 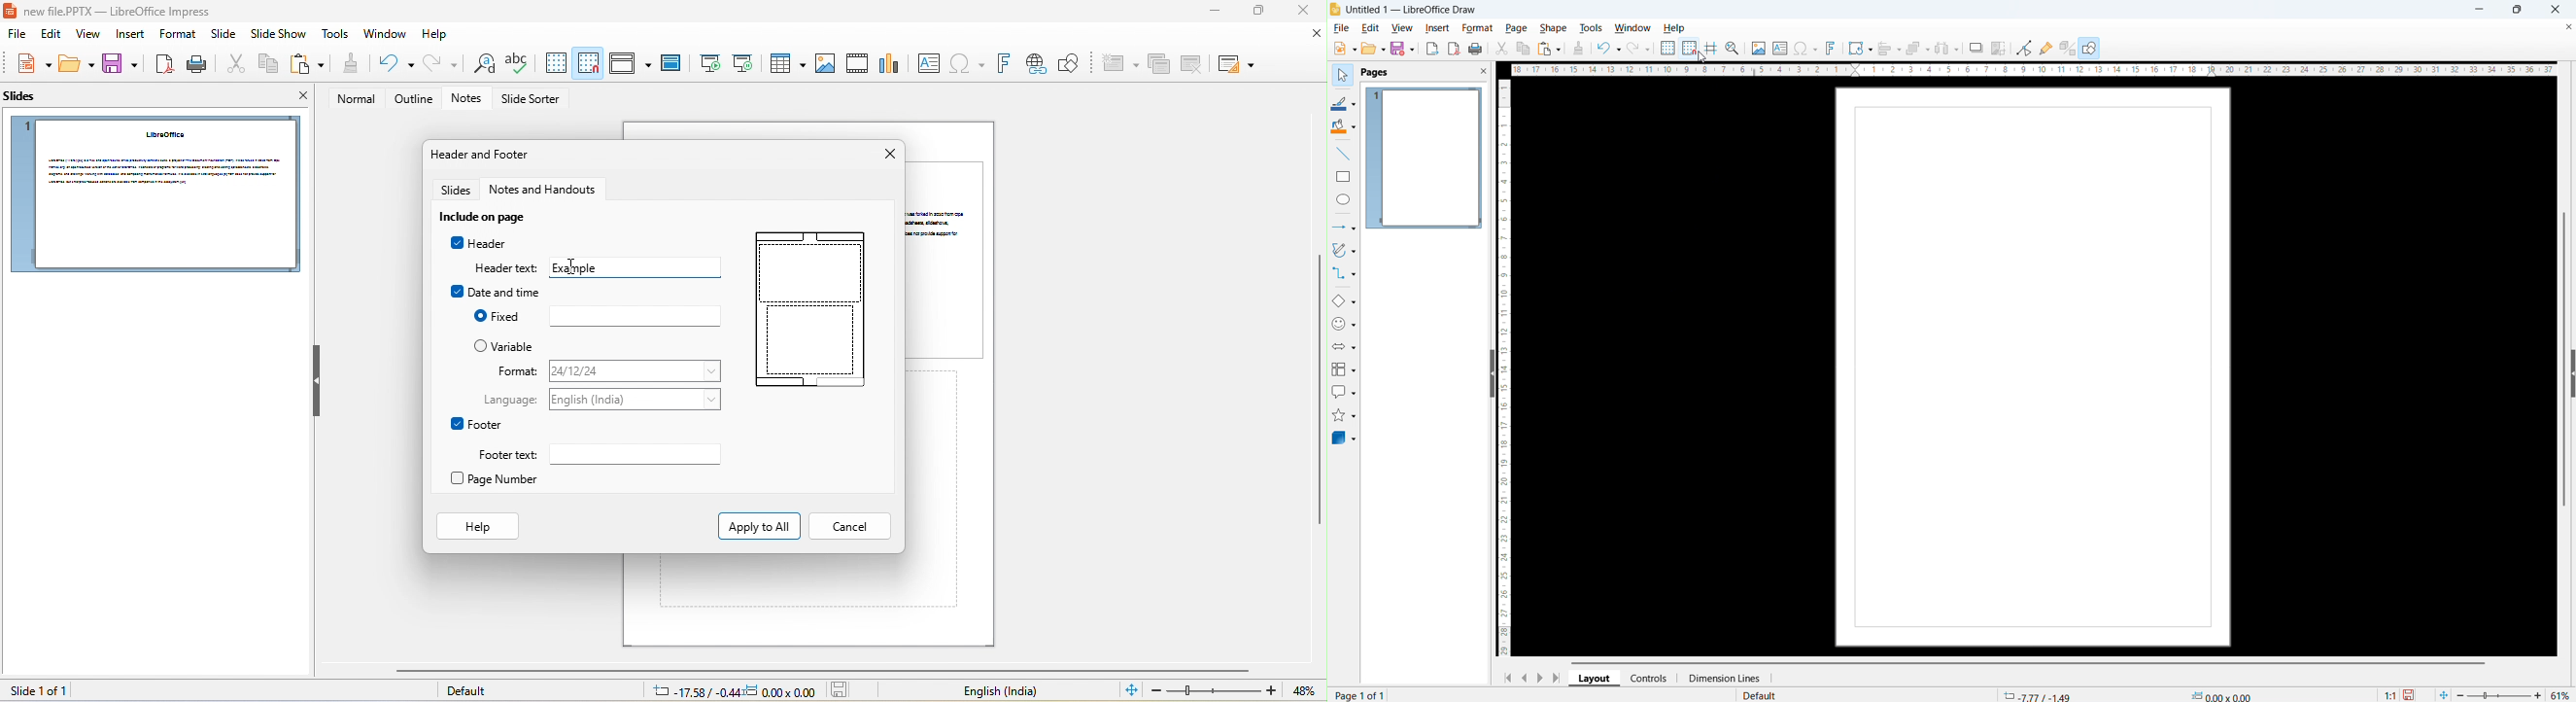 What do you see at coordinates (349, 64) in the screenshot?
I see `clone formatting` at bounding box center [349, 64].